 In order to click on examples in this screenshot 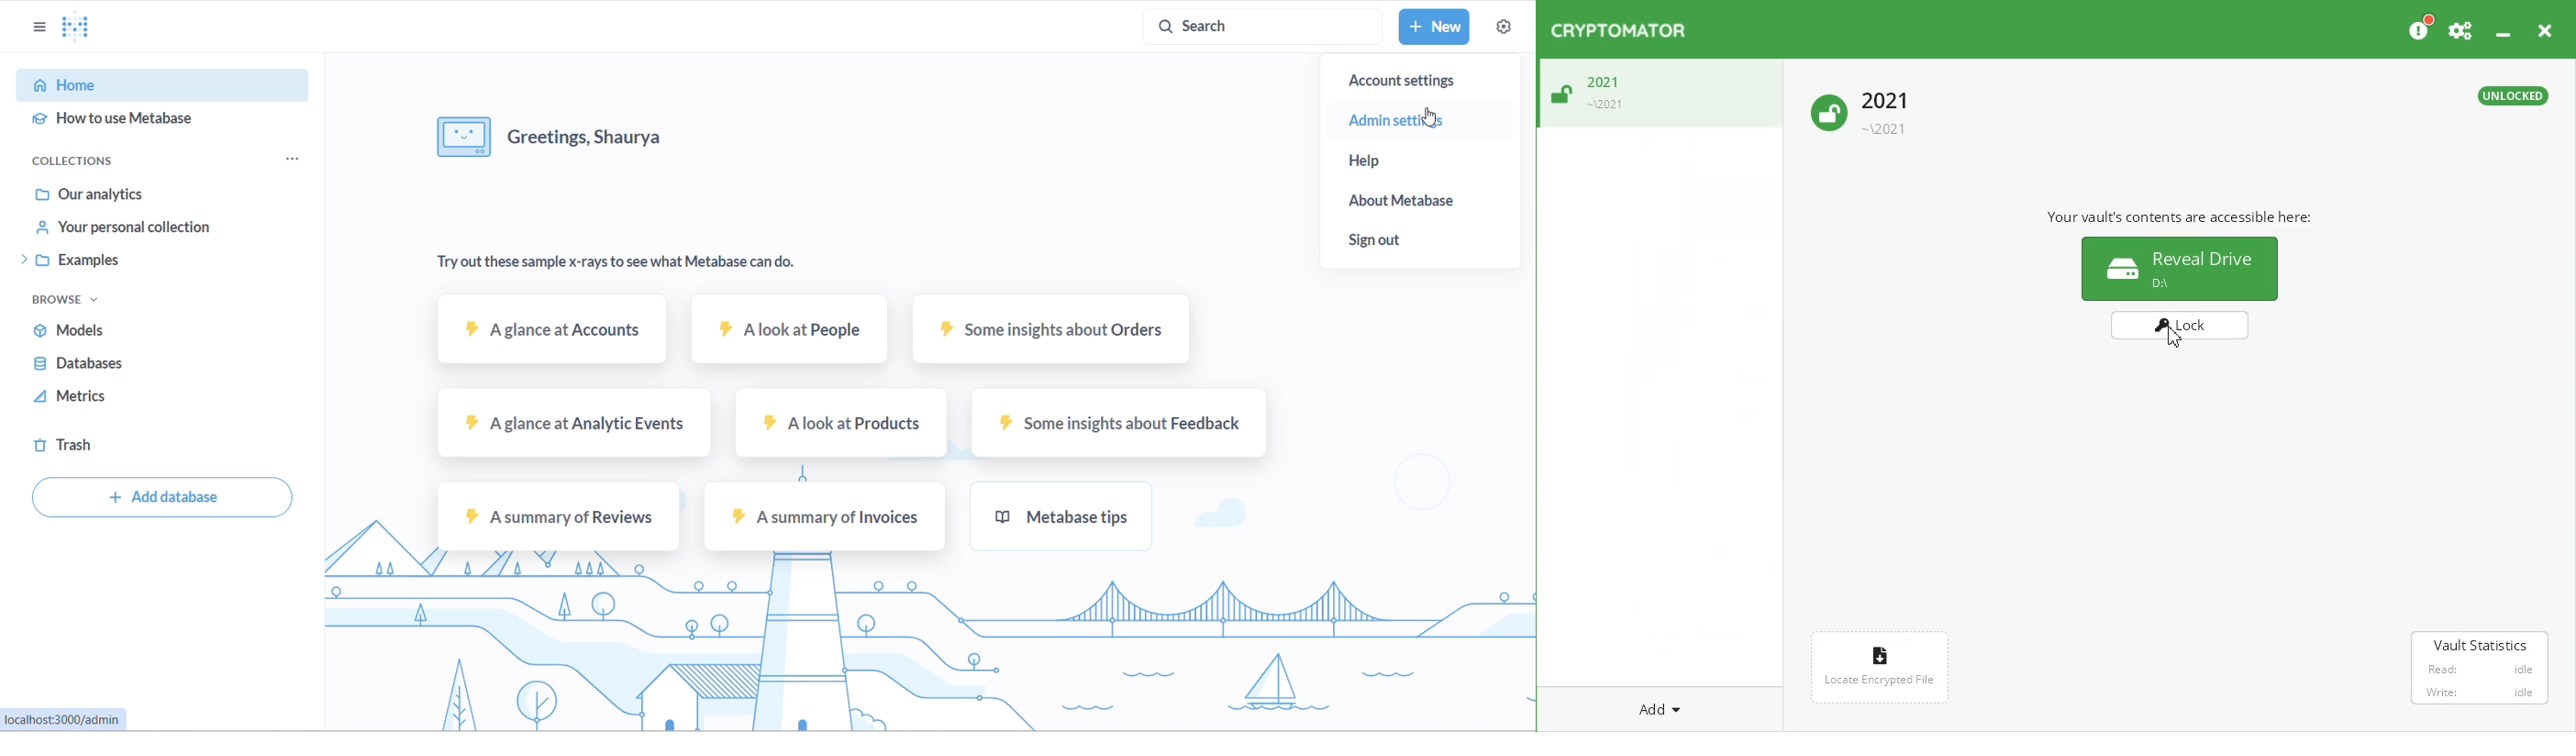, I will do `click(139, 263)`.